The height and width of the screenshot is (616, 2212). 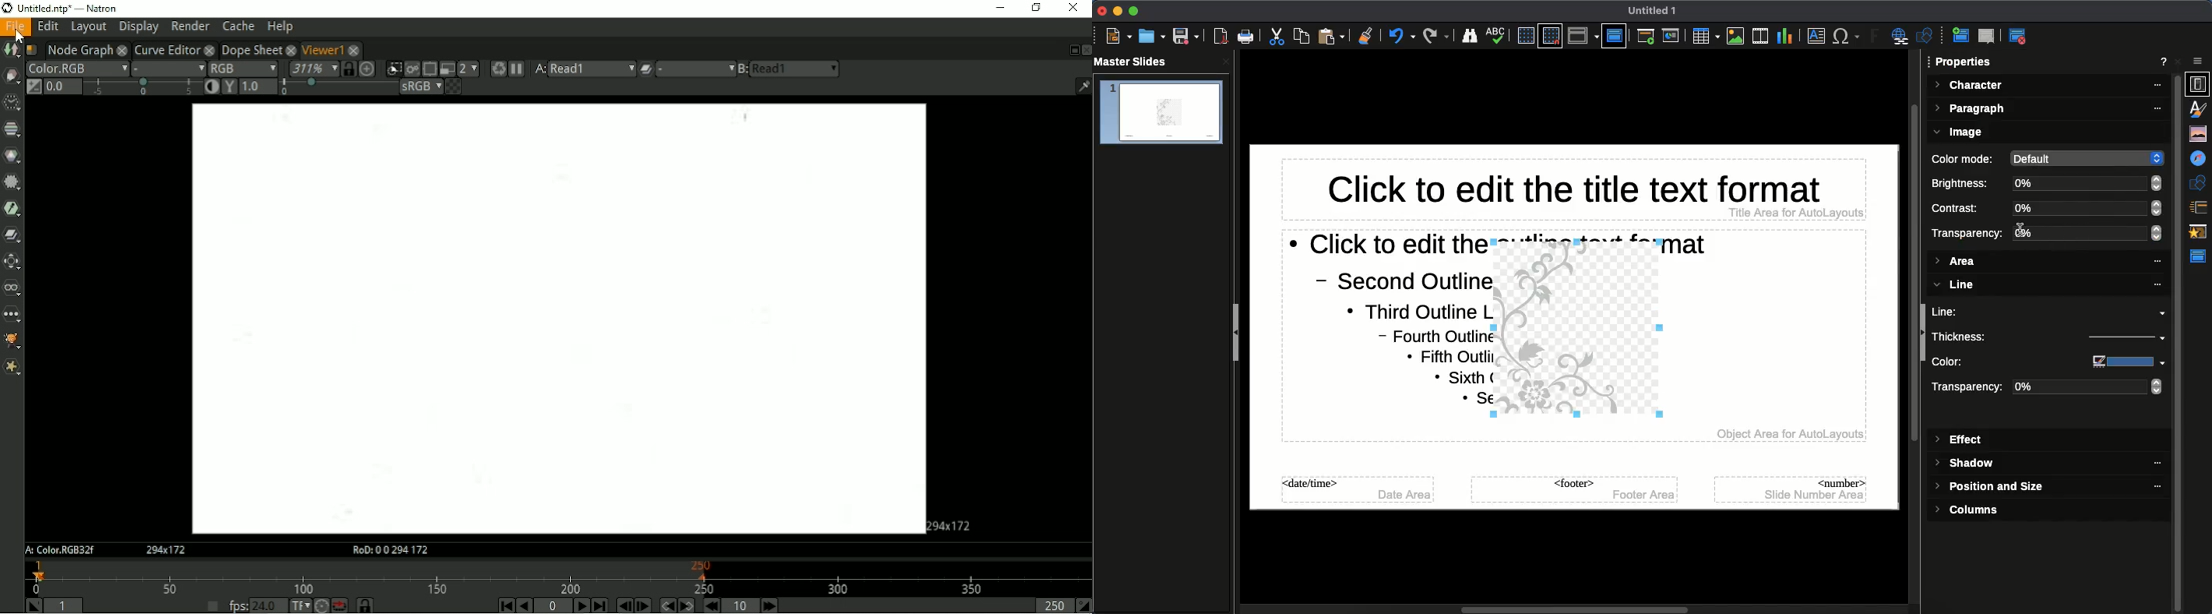 I want to click on Finder, so click(x=1470, y=37).